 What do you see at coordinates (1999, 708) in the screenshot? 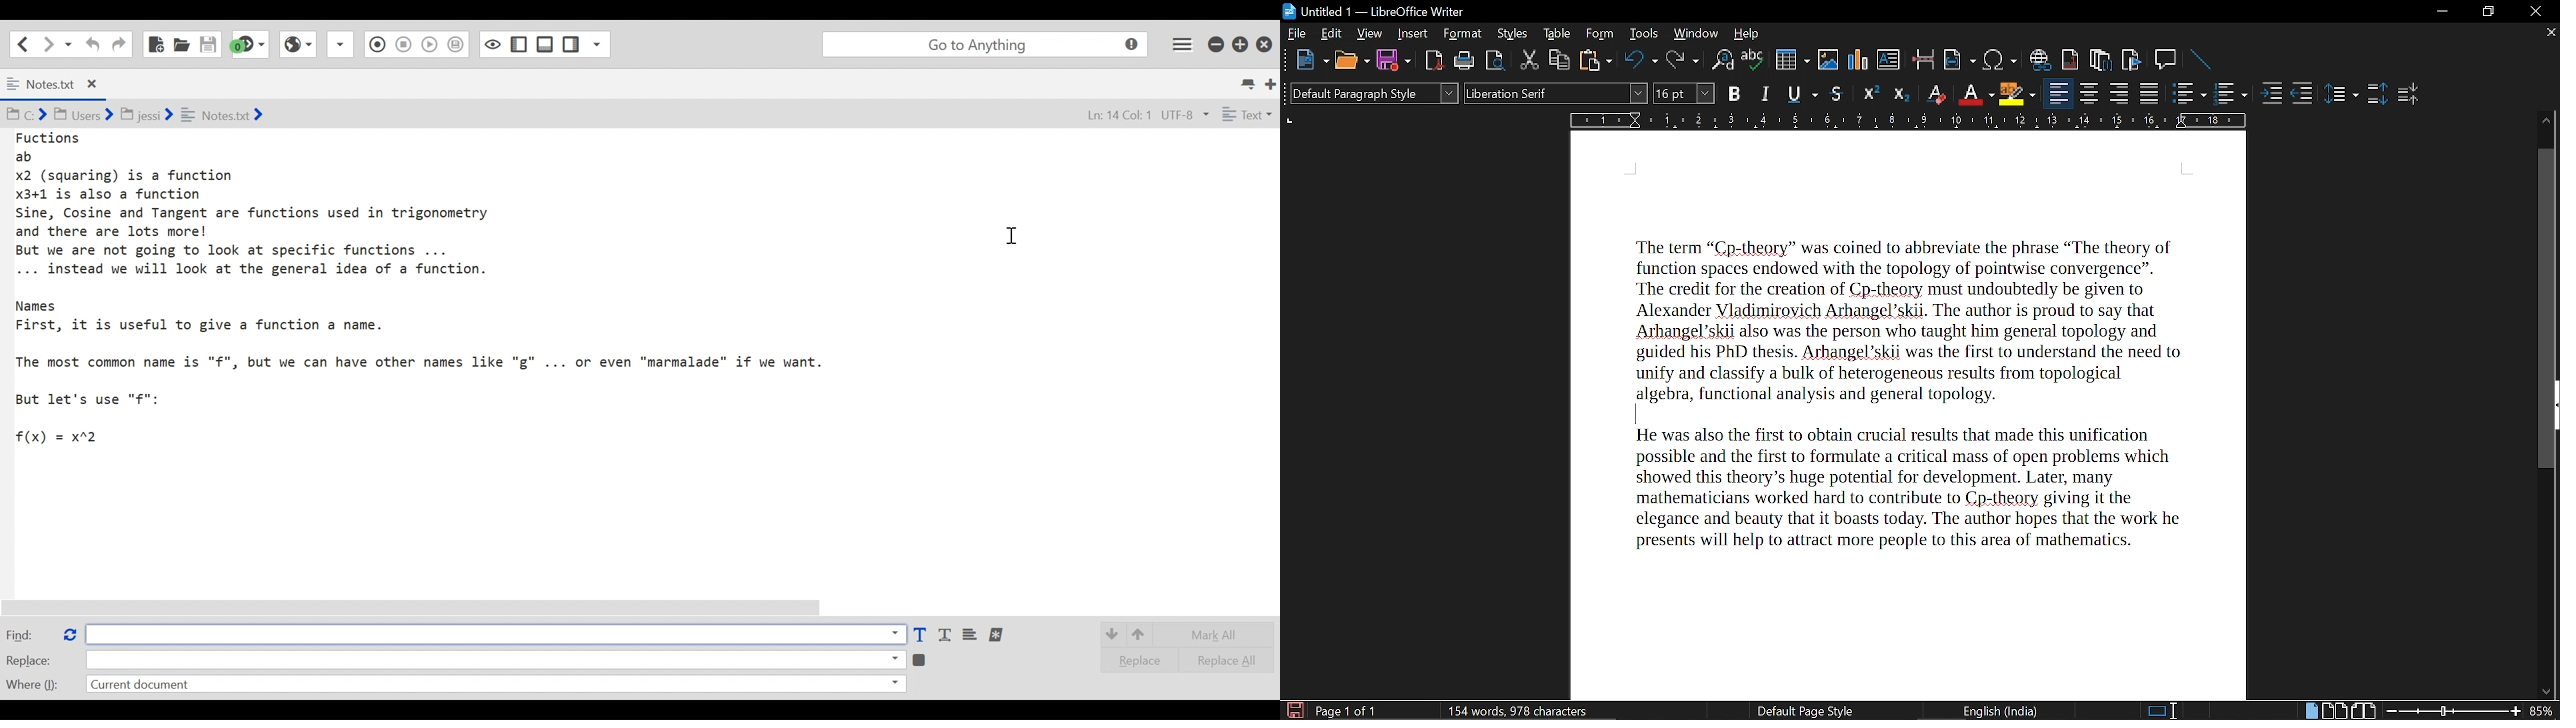
I see `Language: English(India)` at bounding box center [1999, 708].